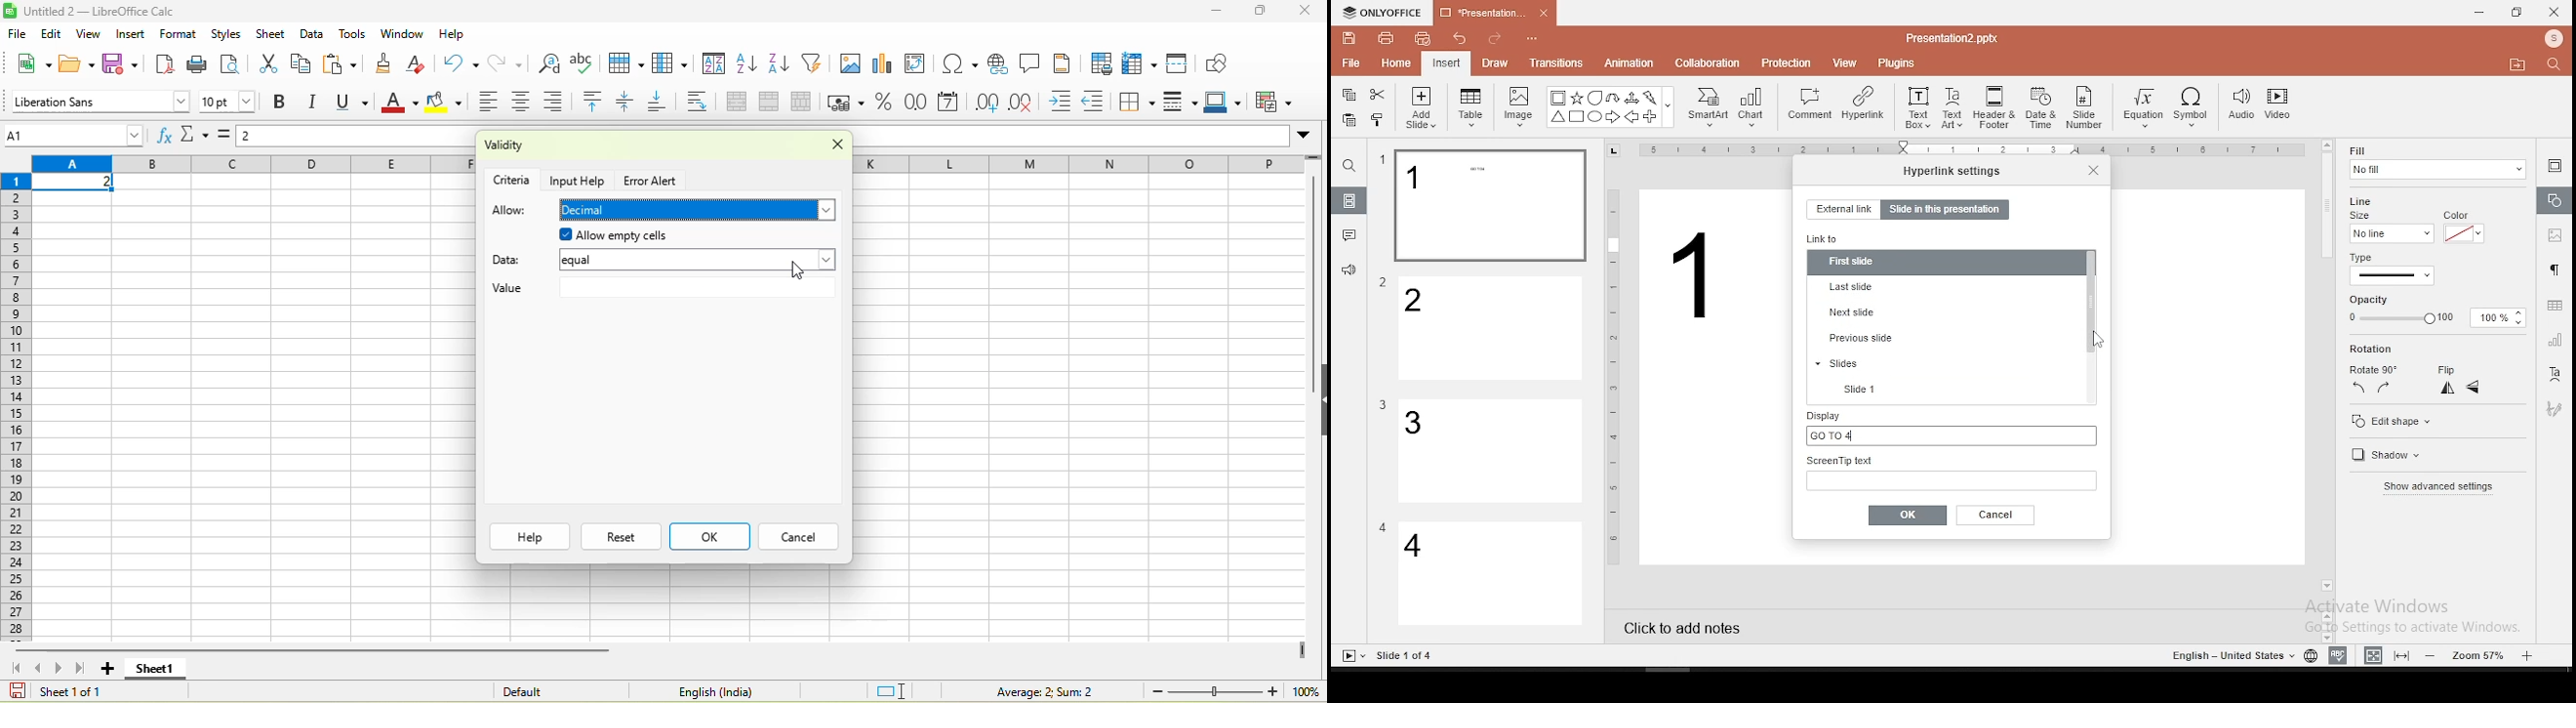 This screenshot has width=2576, height=728. What do you see at coordinates (2404, 654) in the screenshot?
I see `fit to slide` at bounding box center [2404, 654].